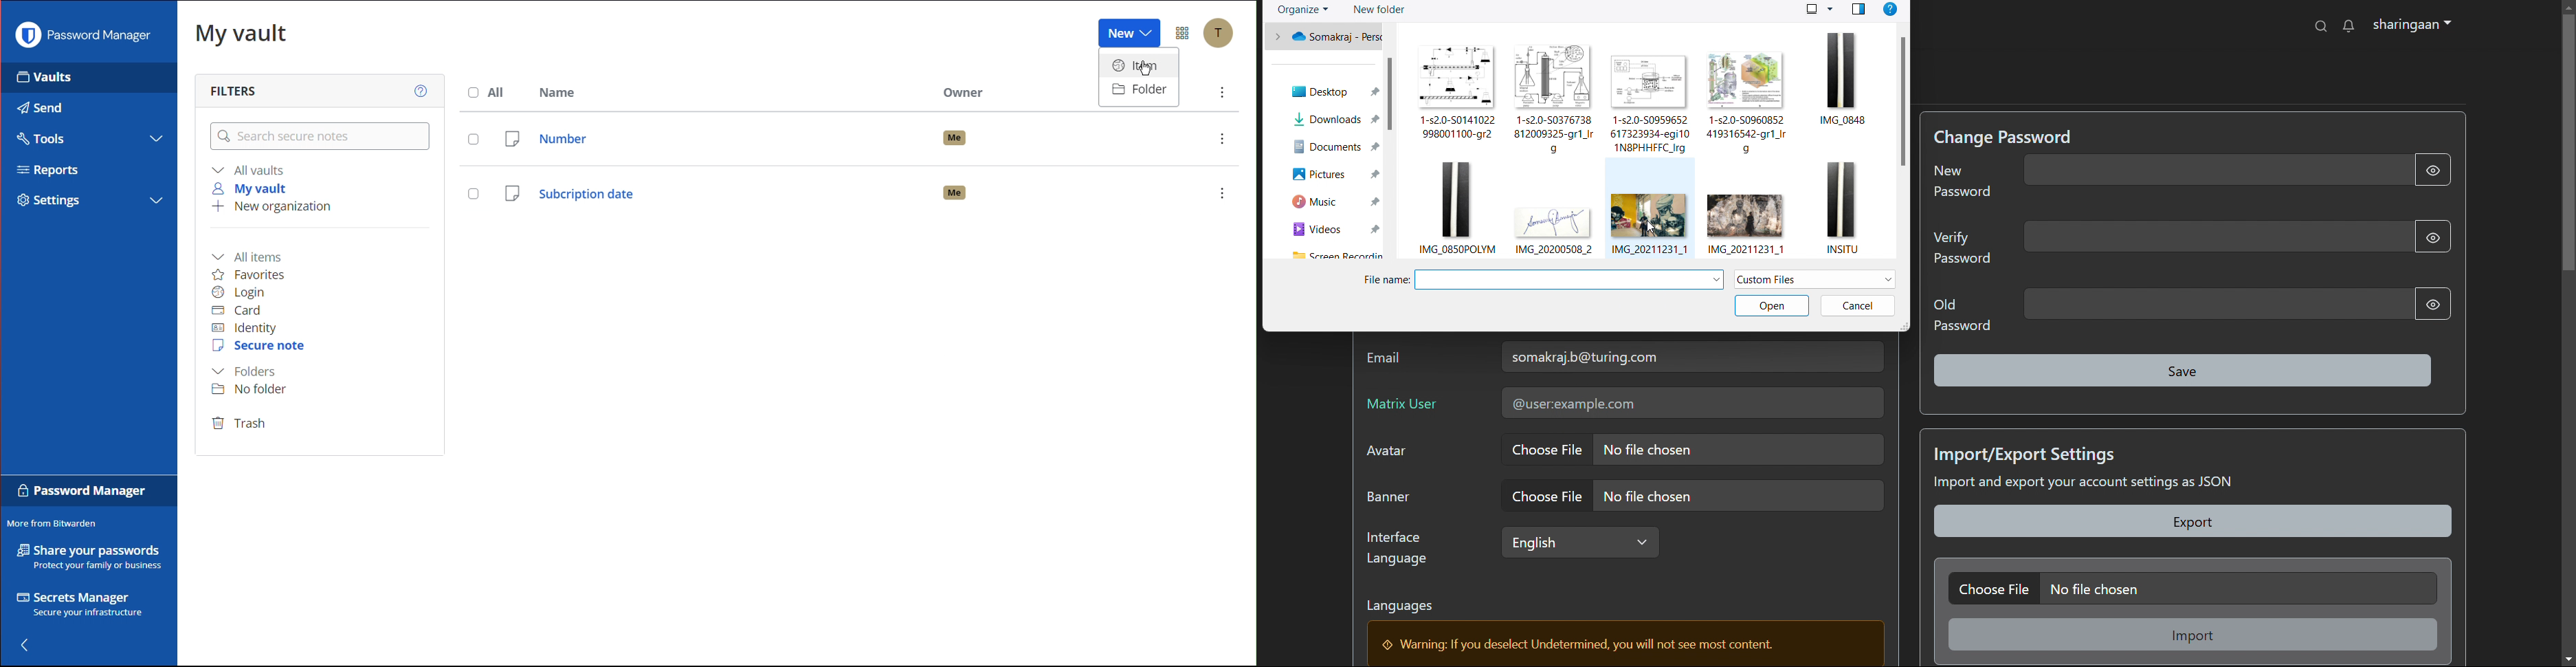 The image size is (2576, 672). Describe the element at coordinates (1145, 68) in the screenshot. I see `Cursor` at that location.